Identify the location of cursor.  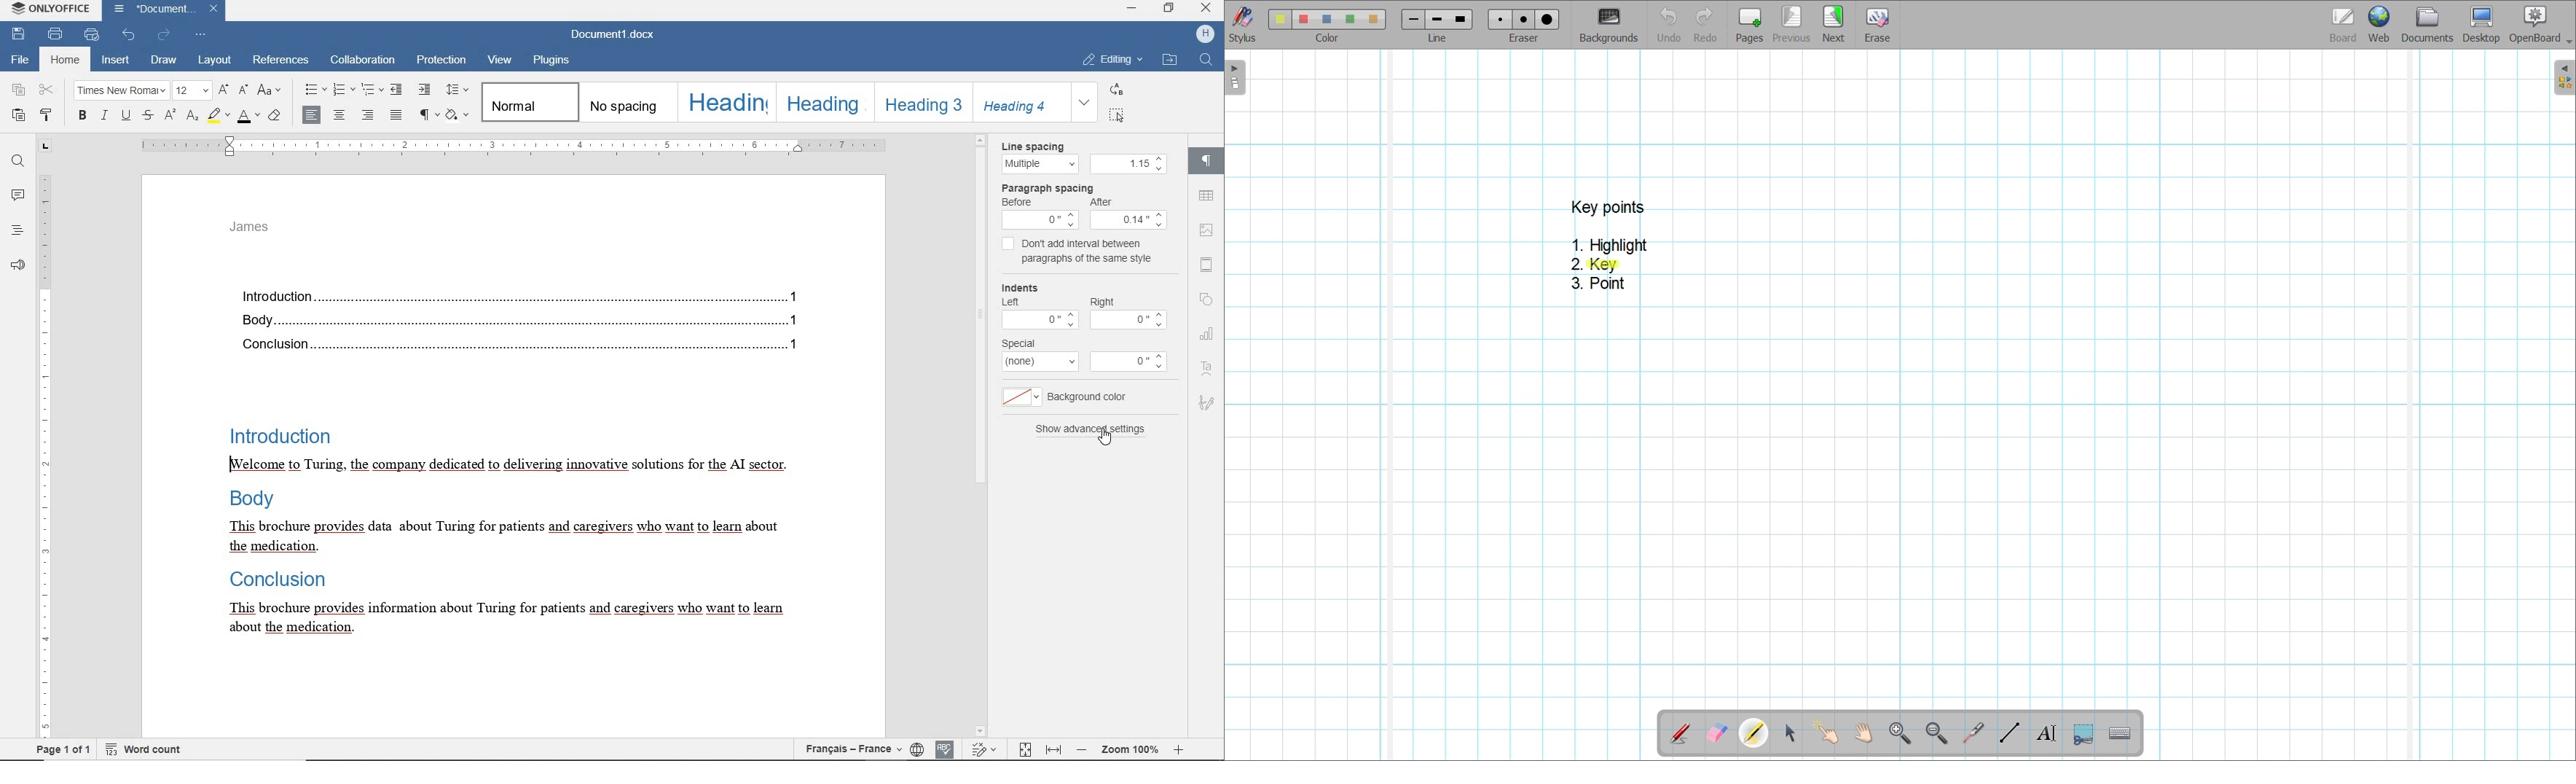
(1104, 439).